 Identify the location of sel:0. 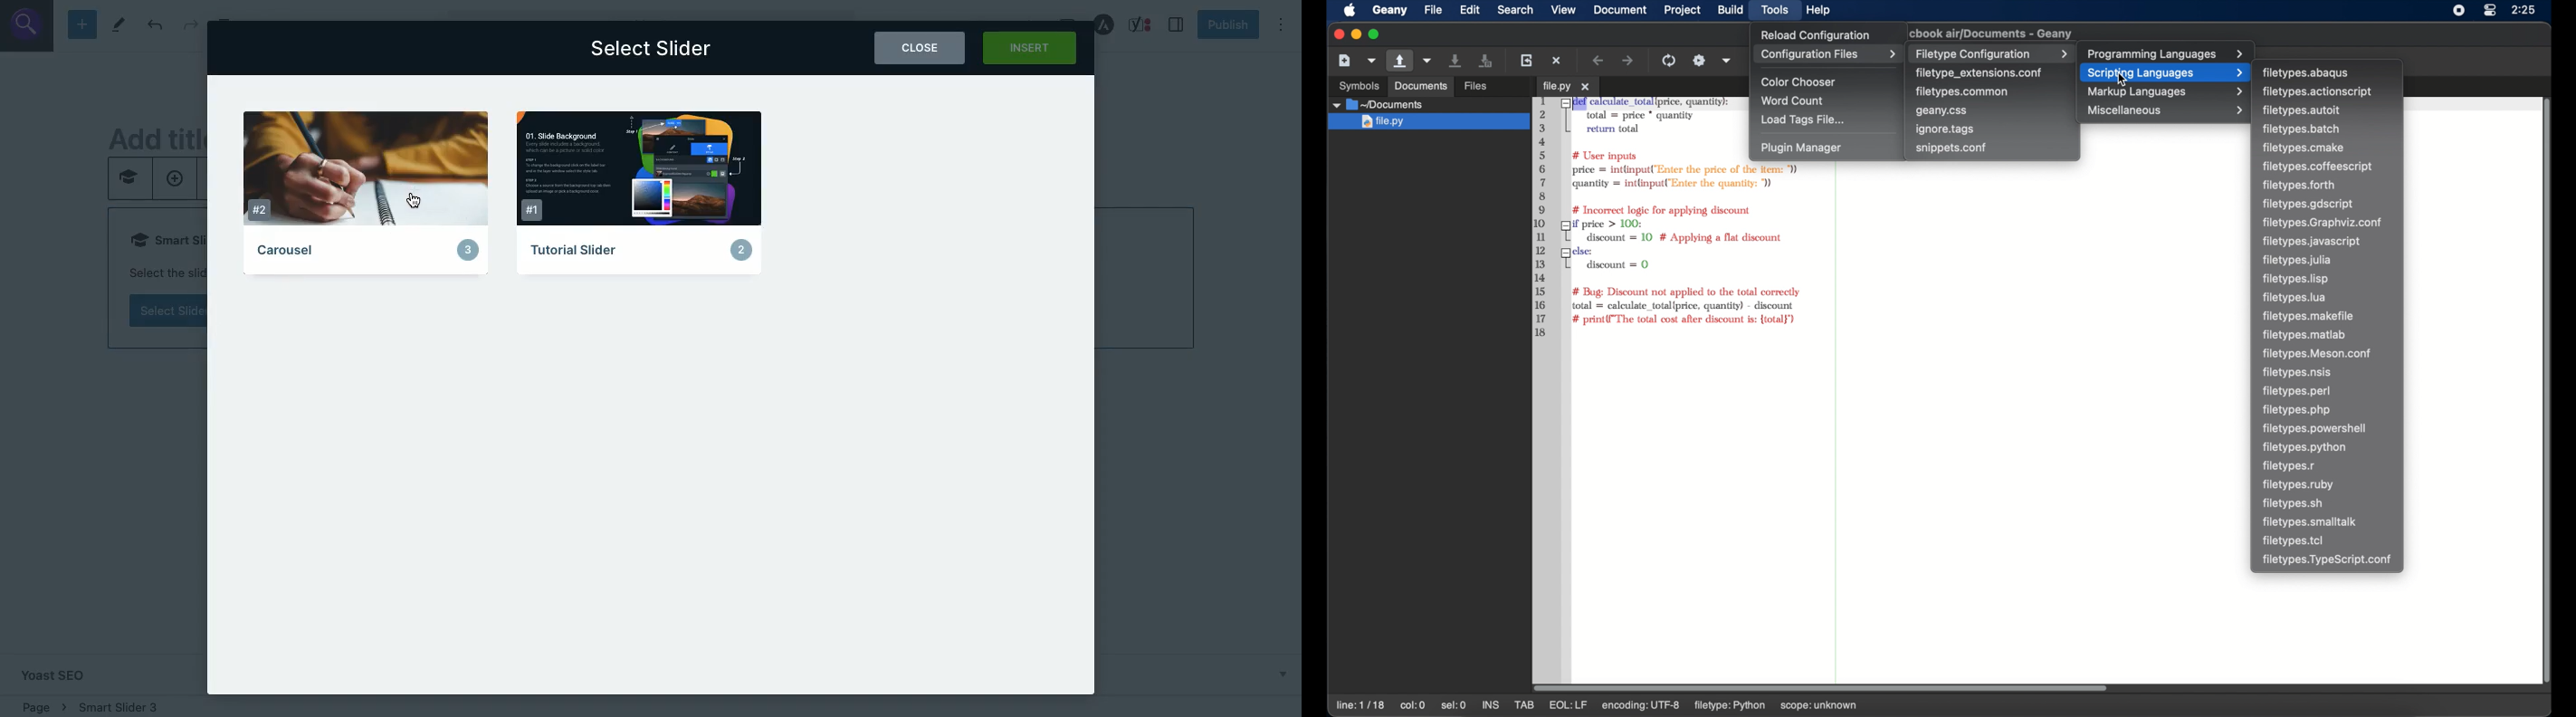
(1454, 705).